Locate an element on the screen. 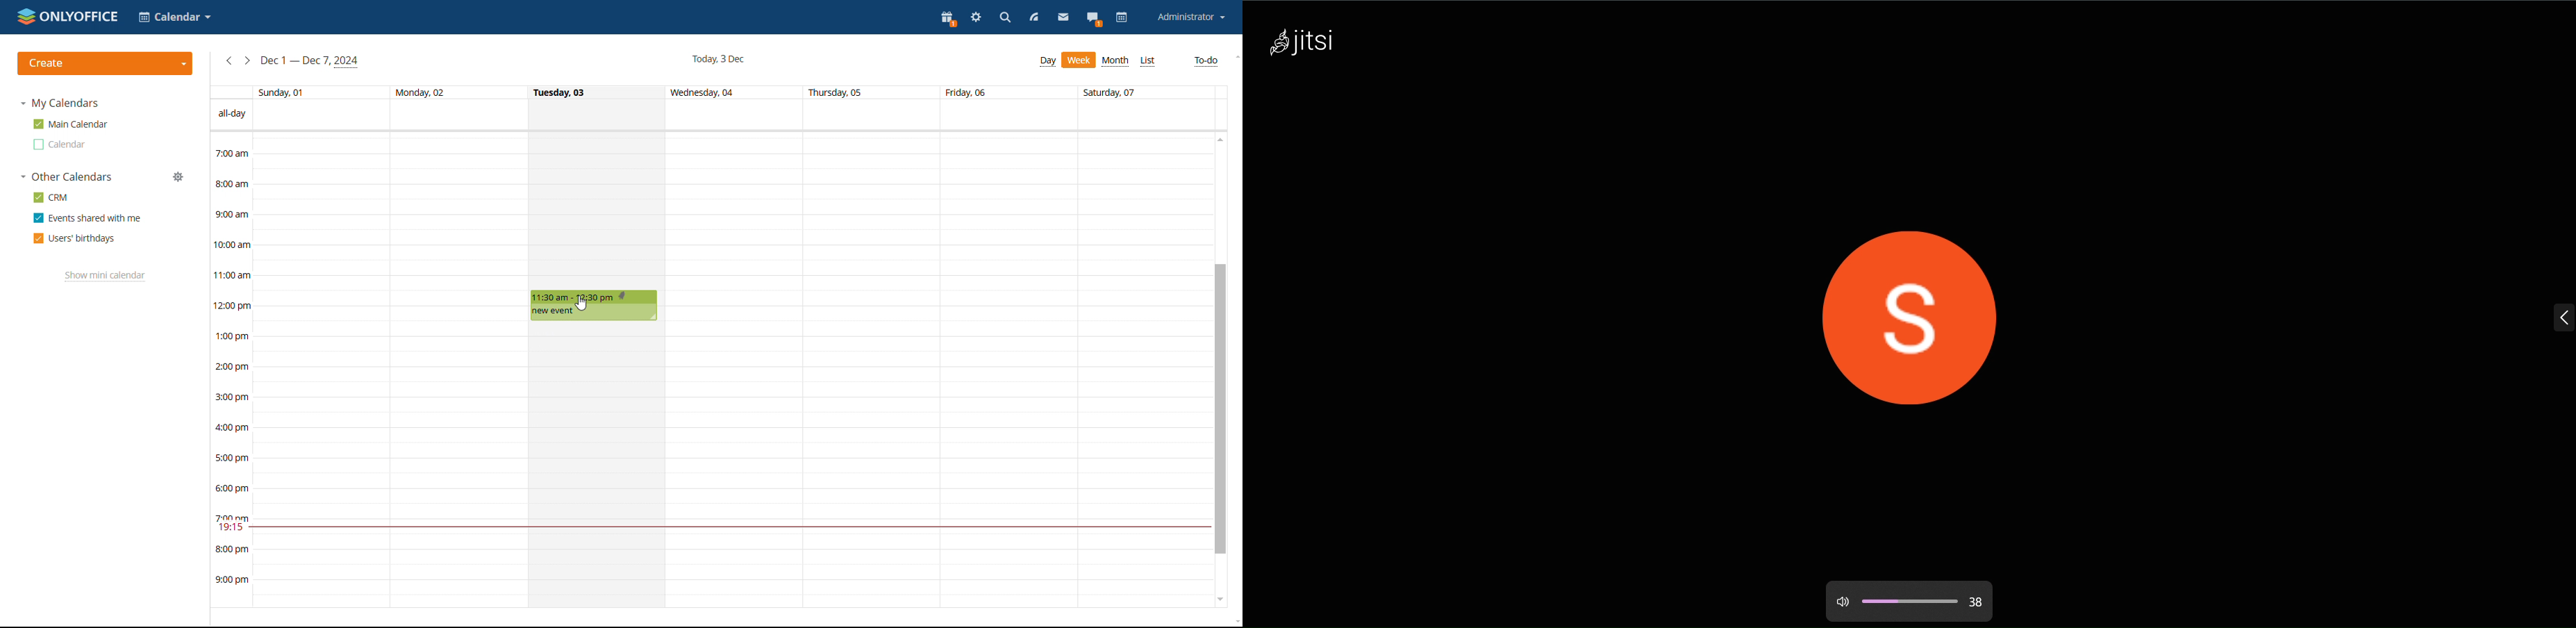  Month is located at coordinates (1116, 61).